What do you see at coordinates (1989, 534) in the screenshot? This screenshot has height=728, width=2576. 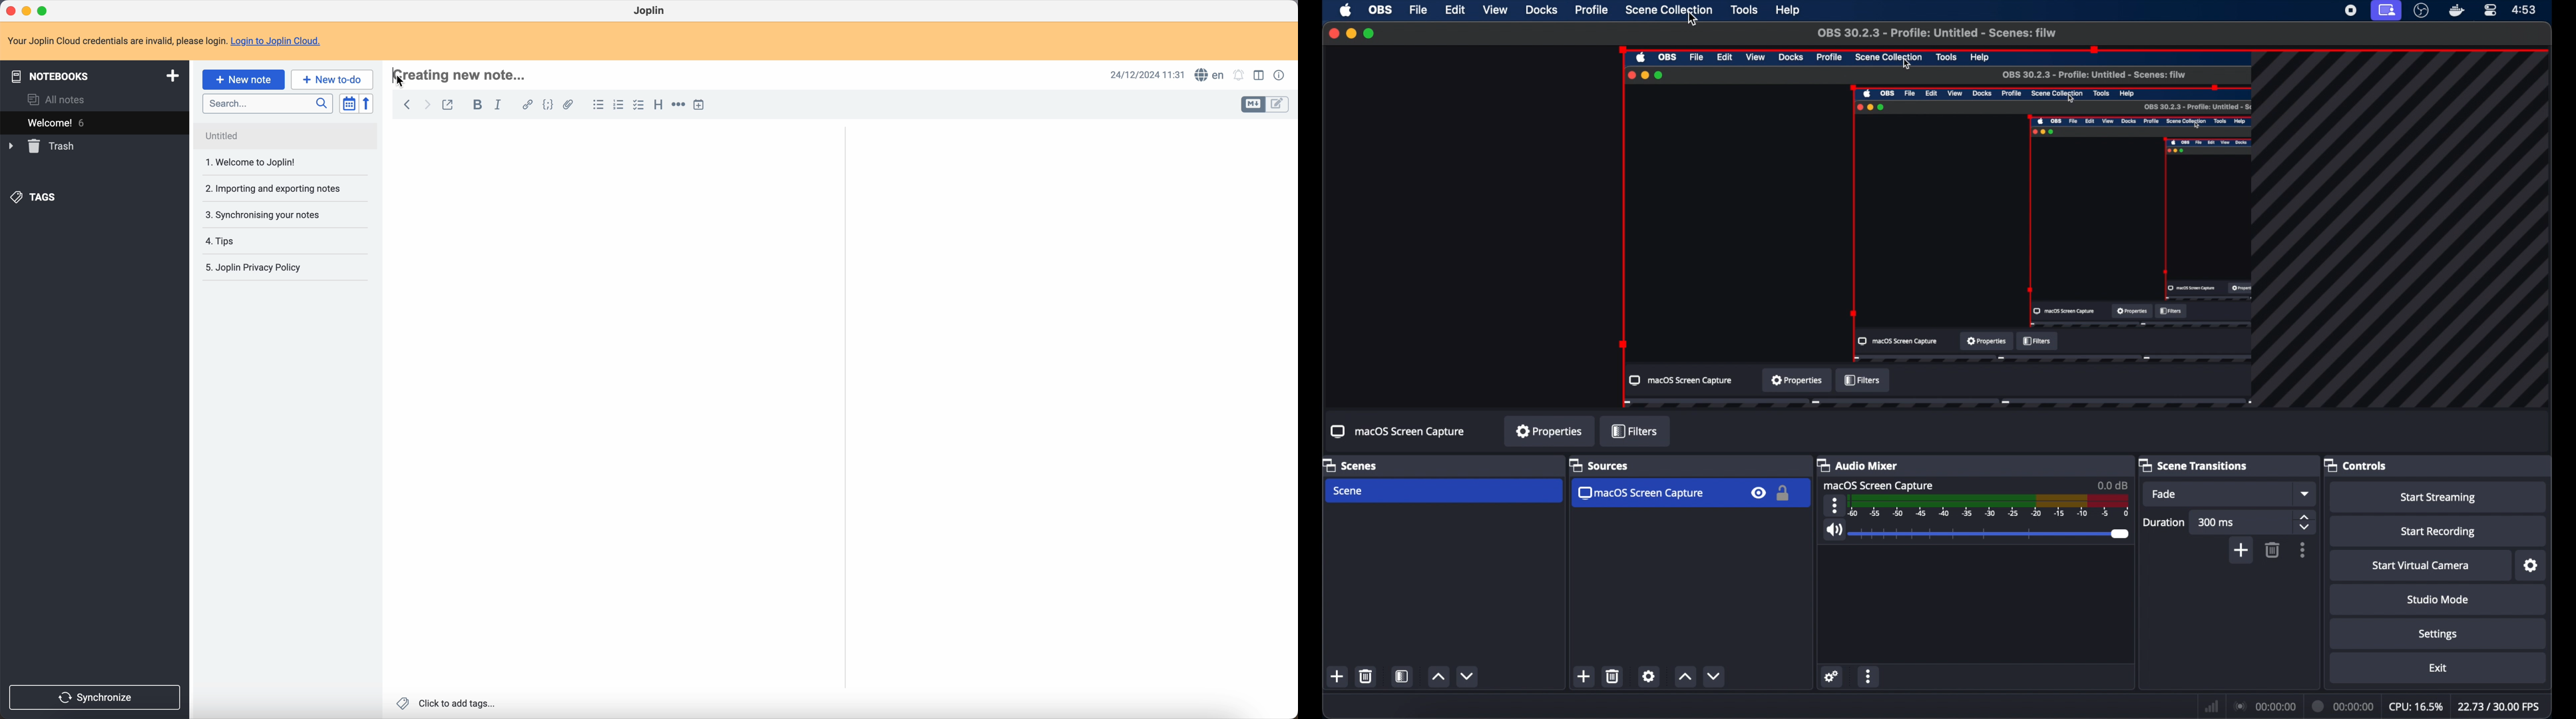 I see `slider` at bounding box center [1989, 534].